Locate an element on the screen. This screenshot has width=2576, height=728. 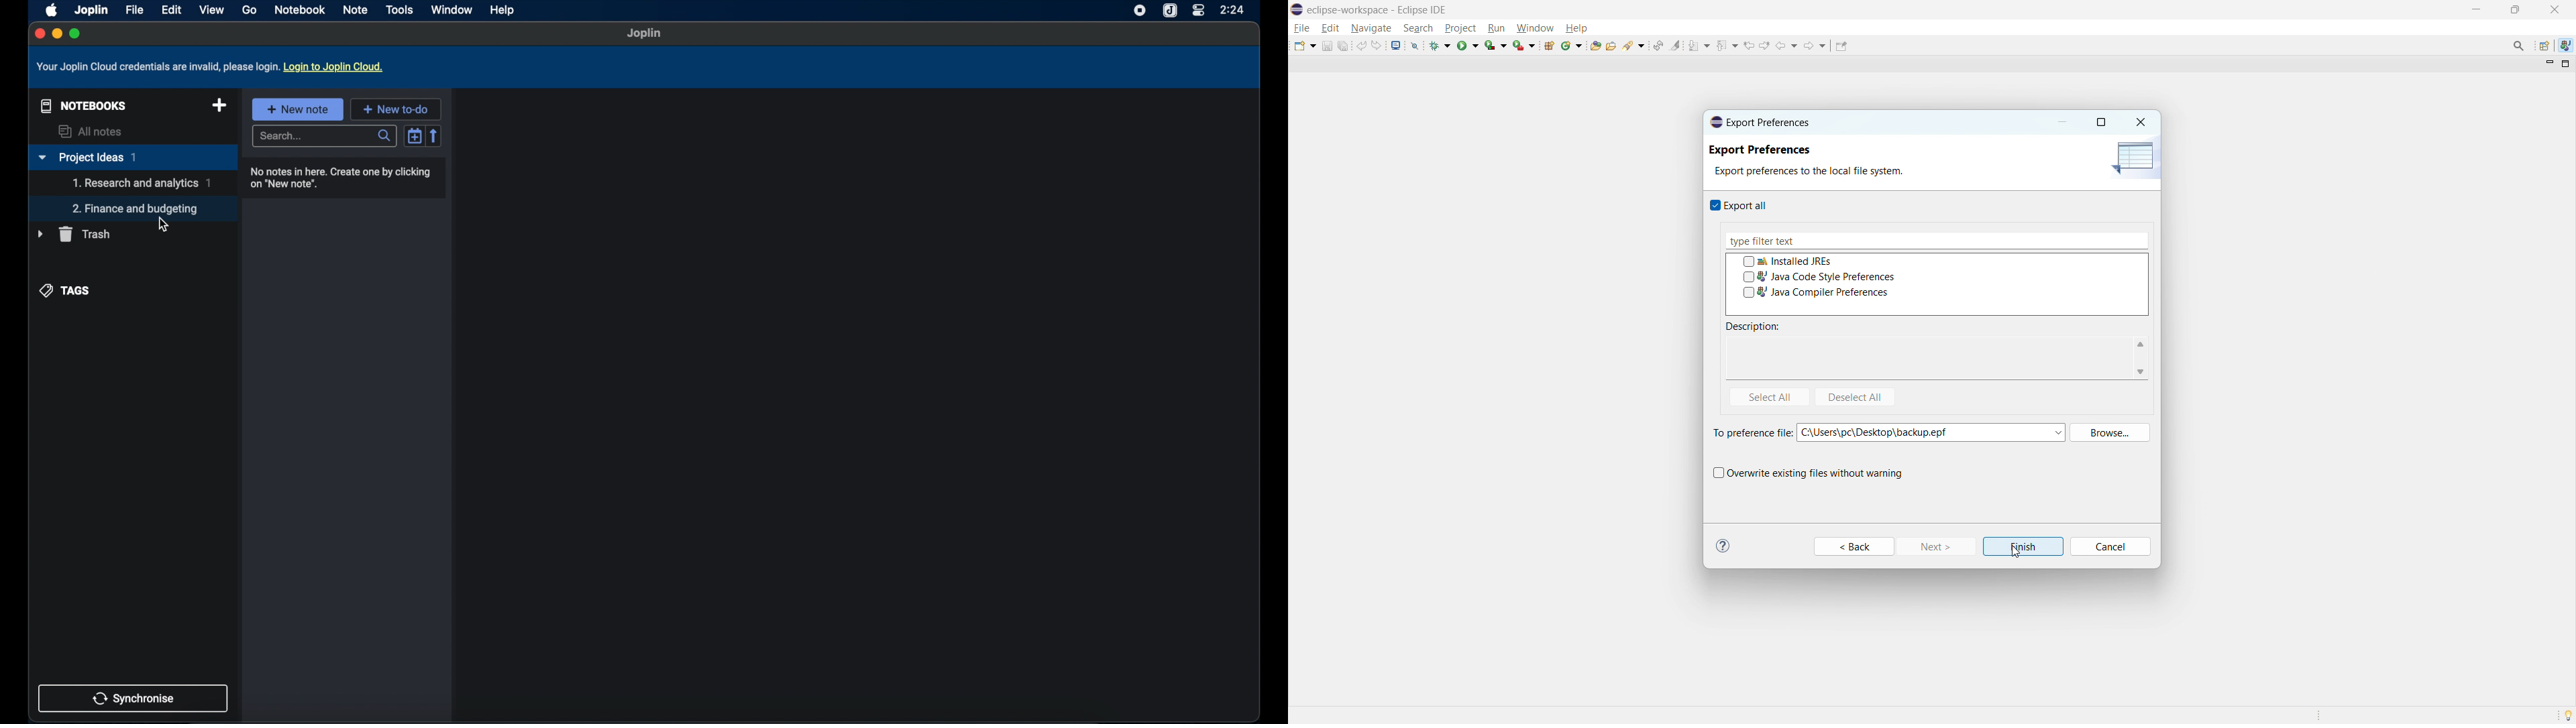
help is located at coordinates (503, 11).